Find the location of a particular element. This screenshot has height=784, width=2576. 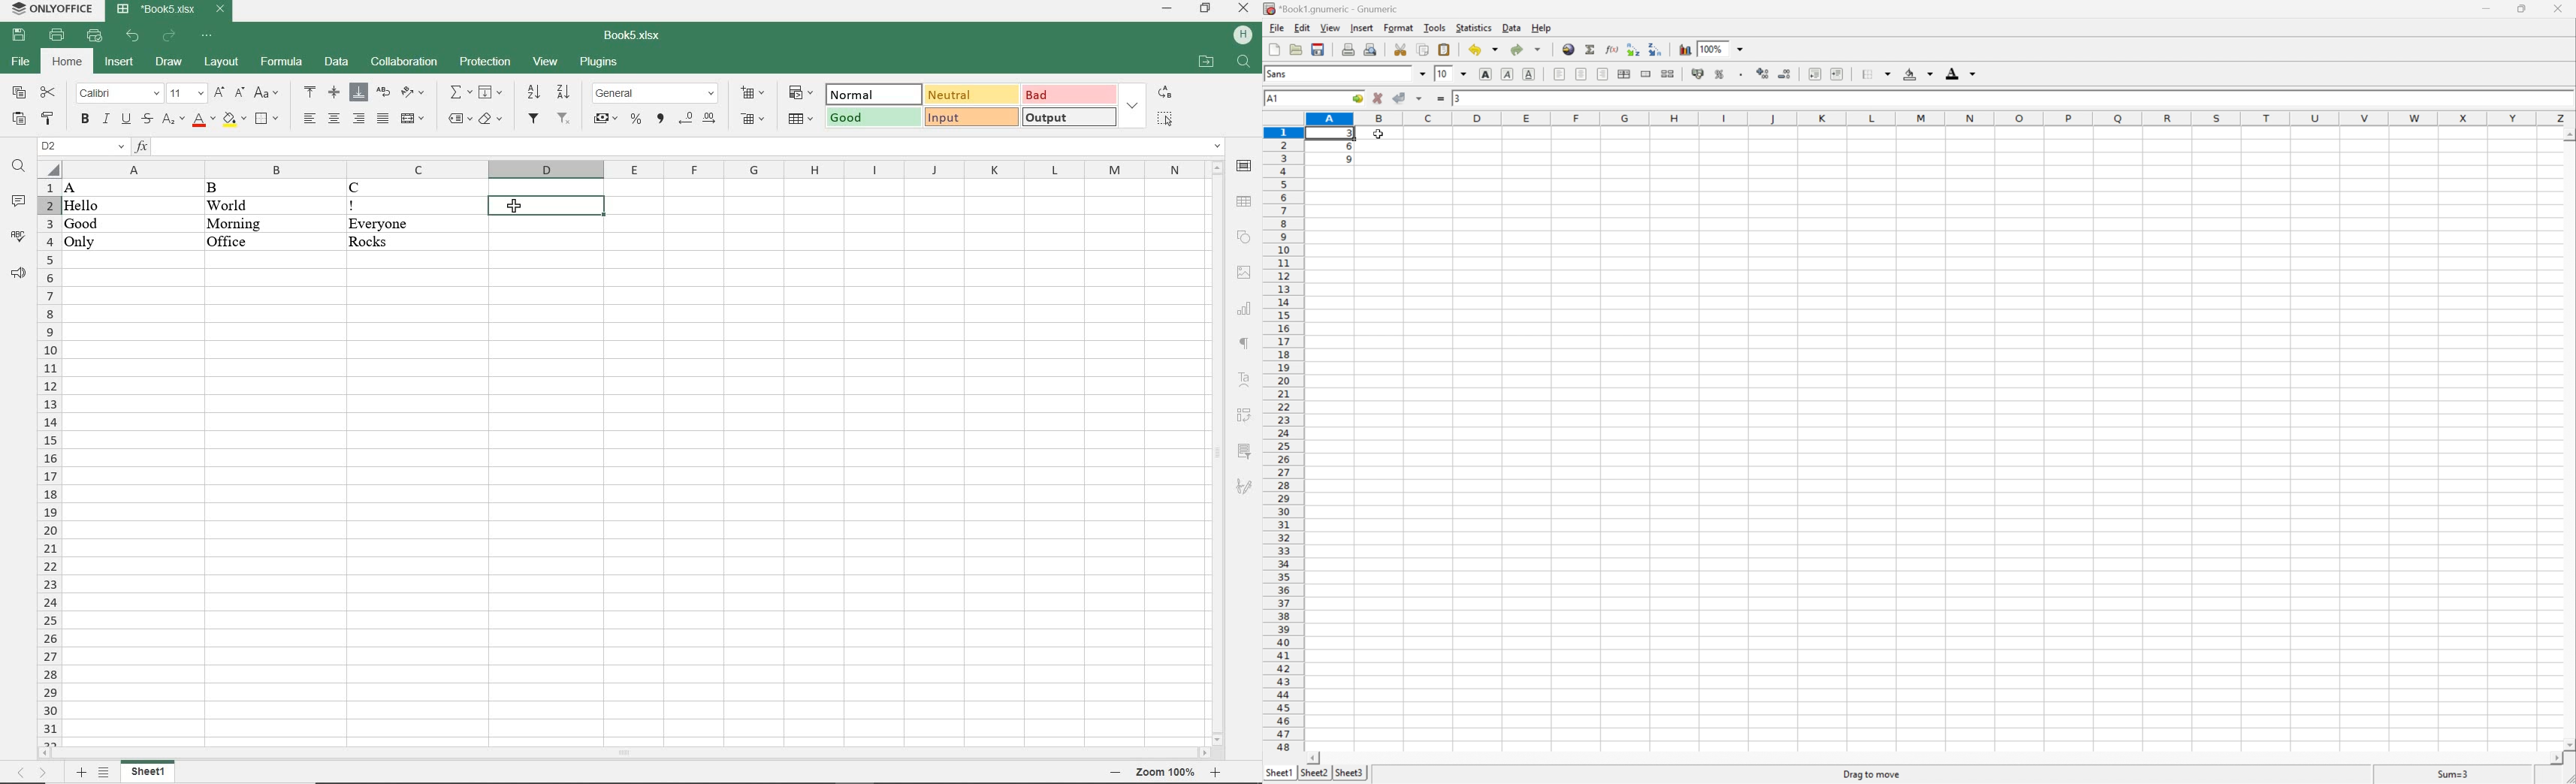

Undo is located at coordinates (1484, 48).